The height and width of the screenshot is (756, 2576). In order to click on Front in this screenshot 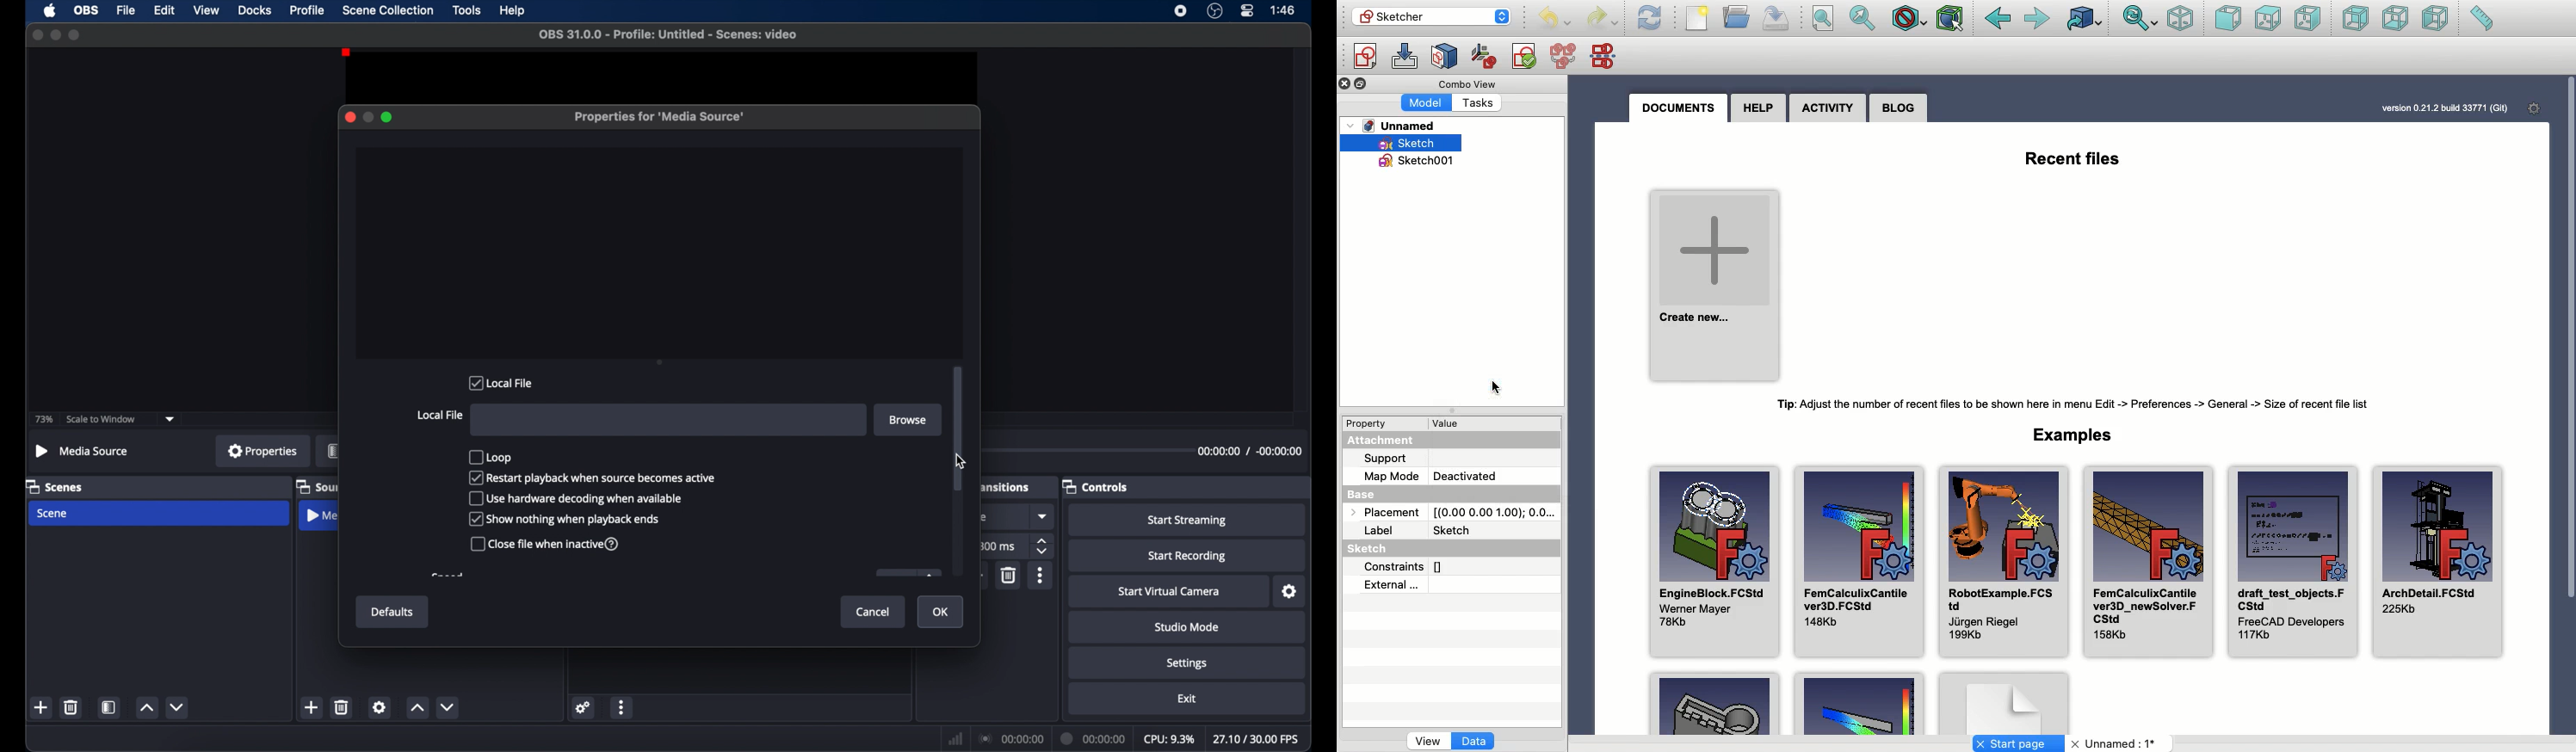, I will do `click(2228, 20)`.